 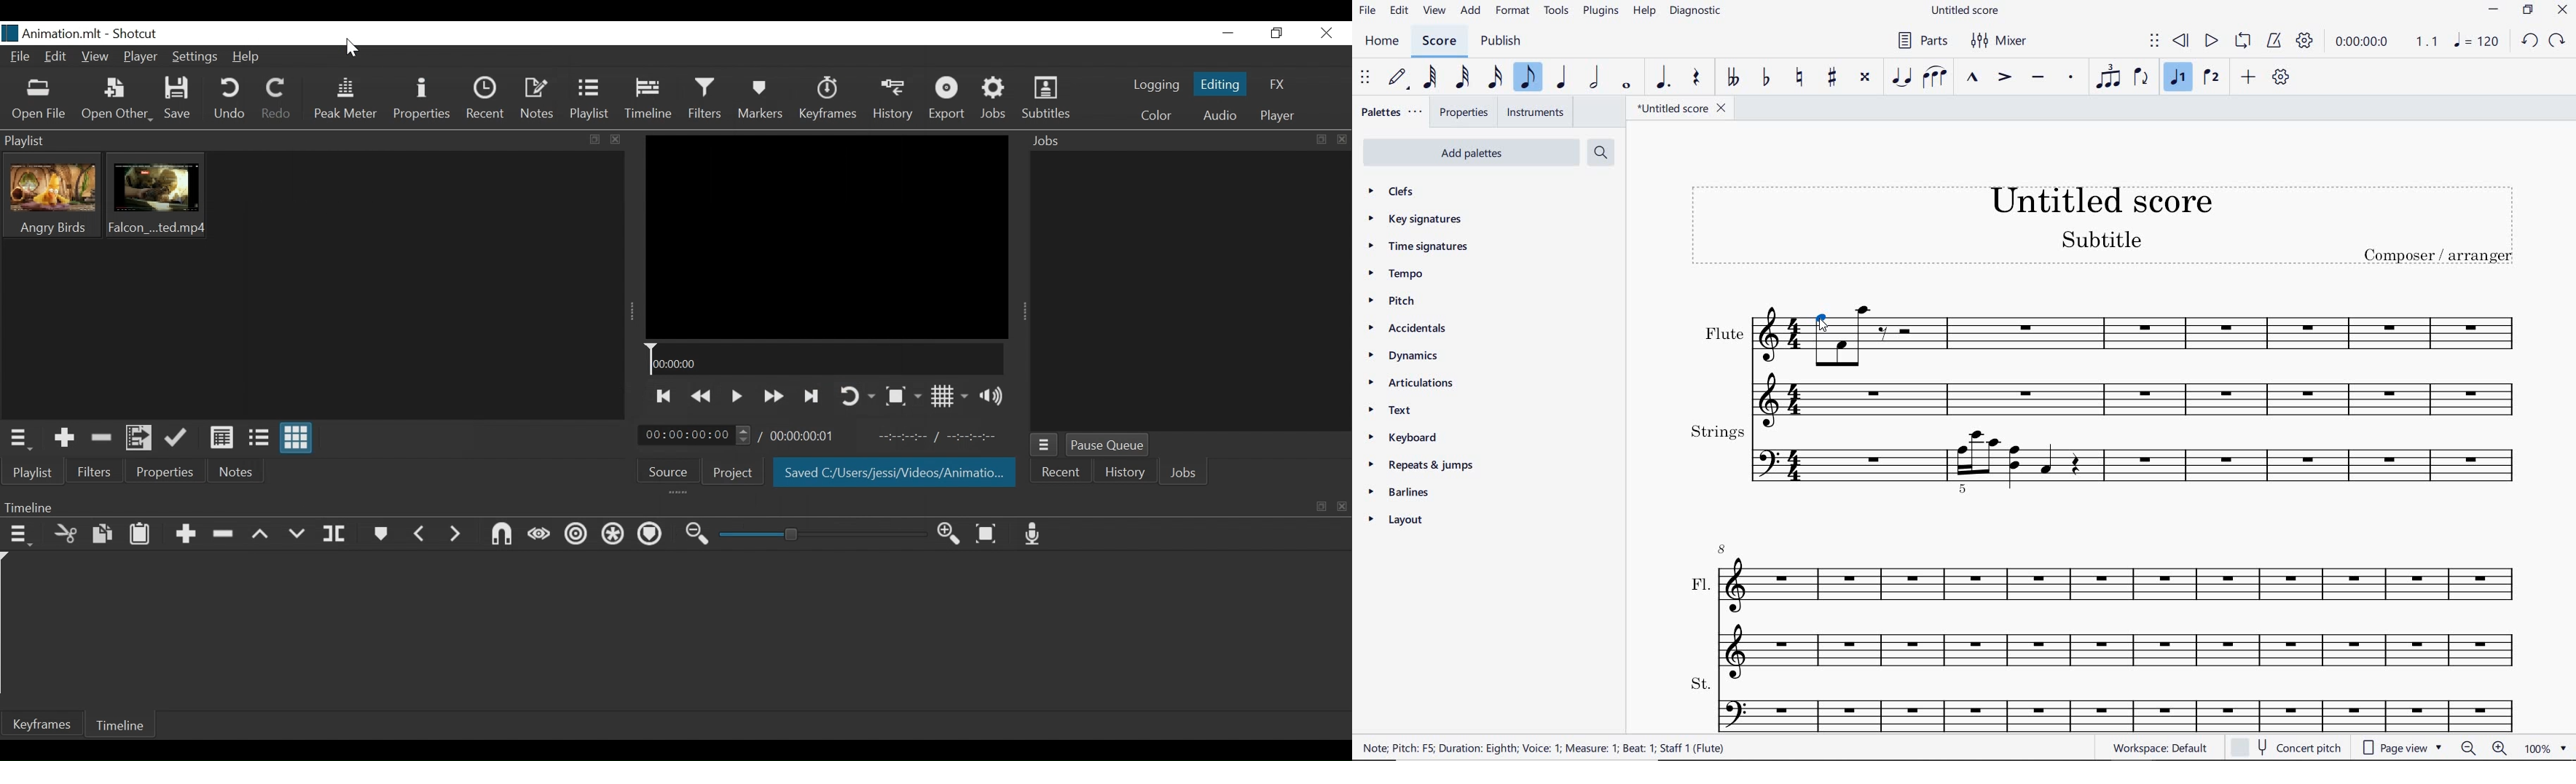 I want to click on Other File, so click(x=113, y=99).